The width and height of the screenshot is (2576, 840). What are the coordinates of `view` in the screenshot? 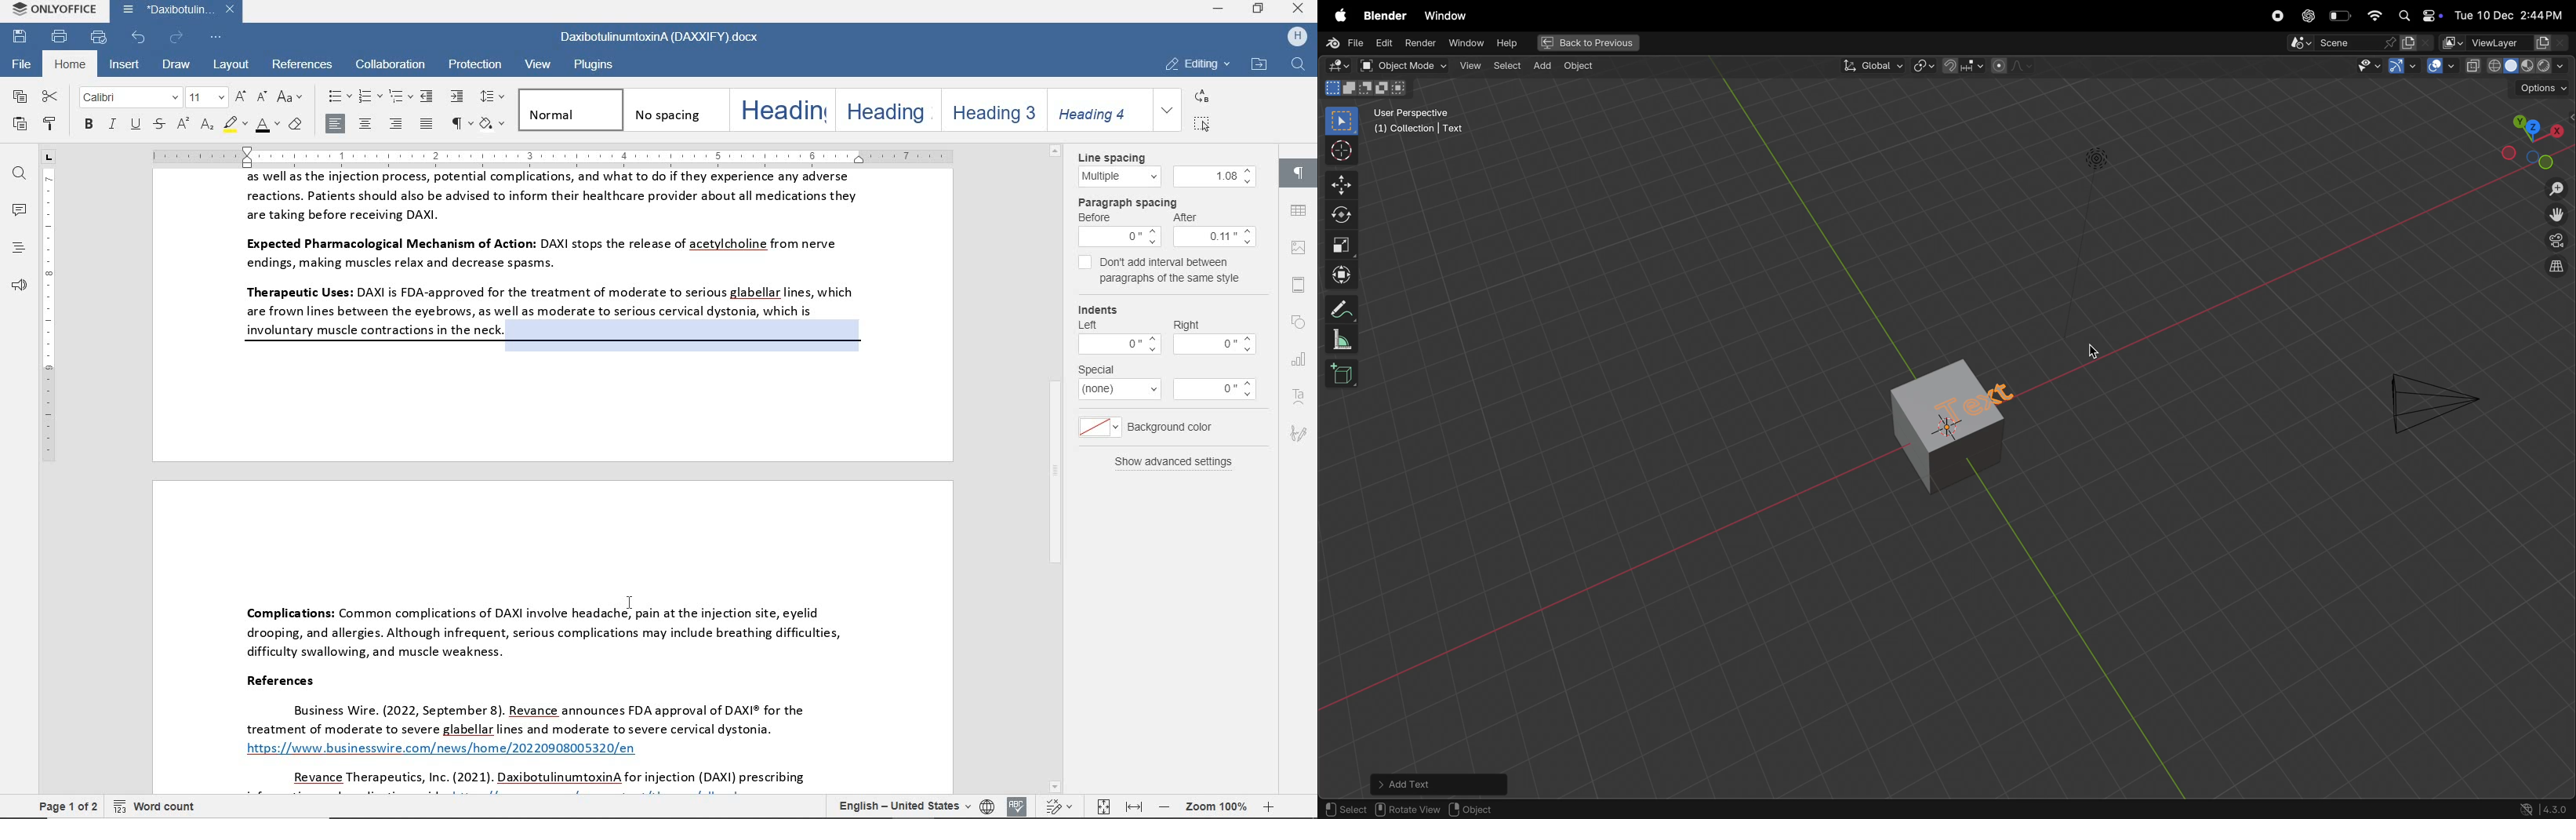 It's located at (540, 66).